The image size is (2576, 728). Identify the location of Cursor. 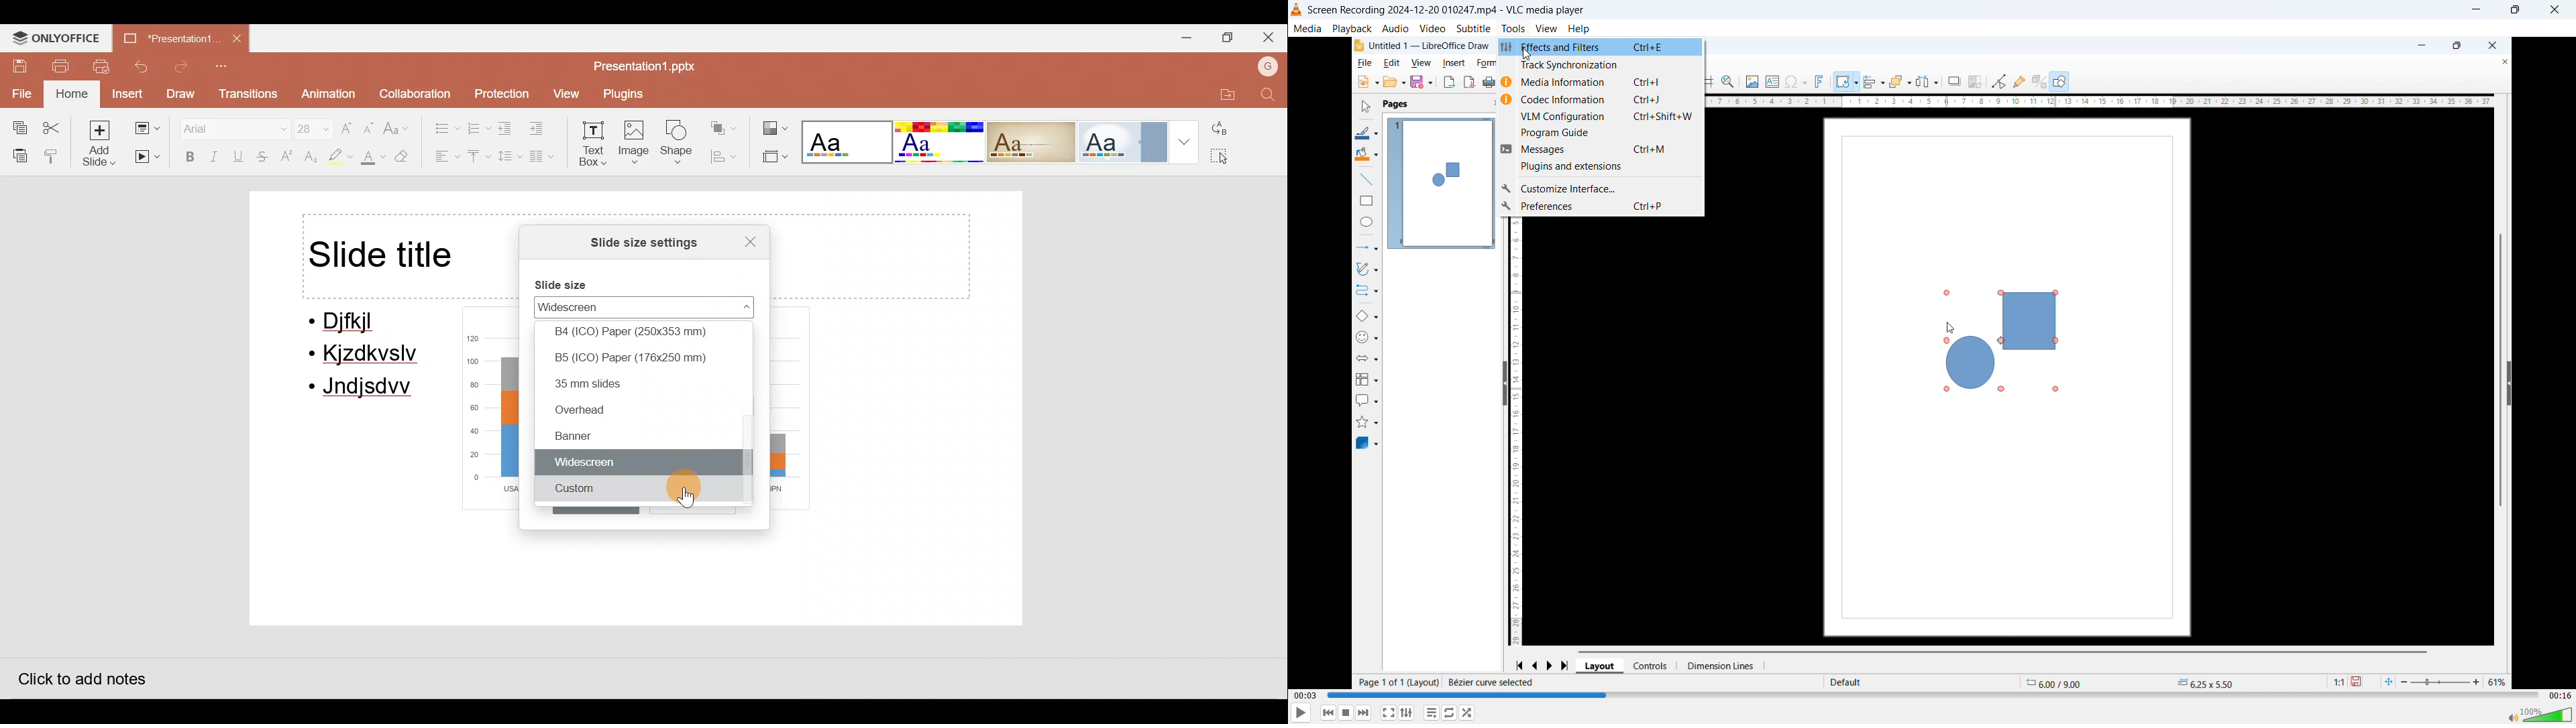
(1527, 54).